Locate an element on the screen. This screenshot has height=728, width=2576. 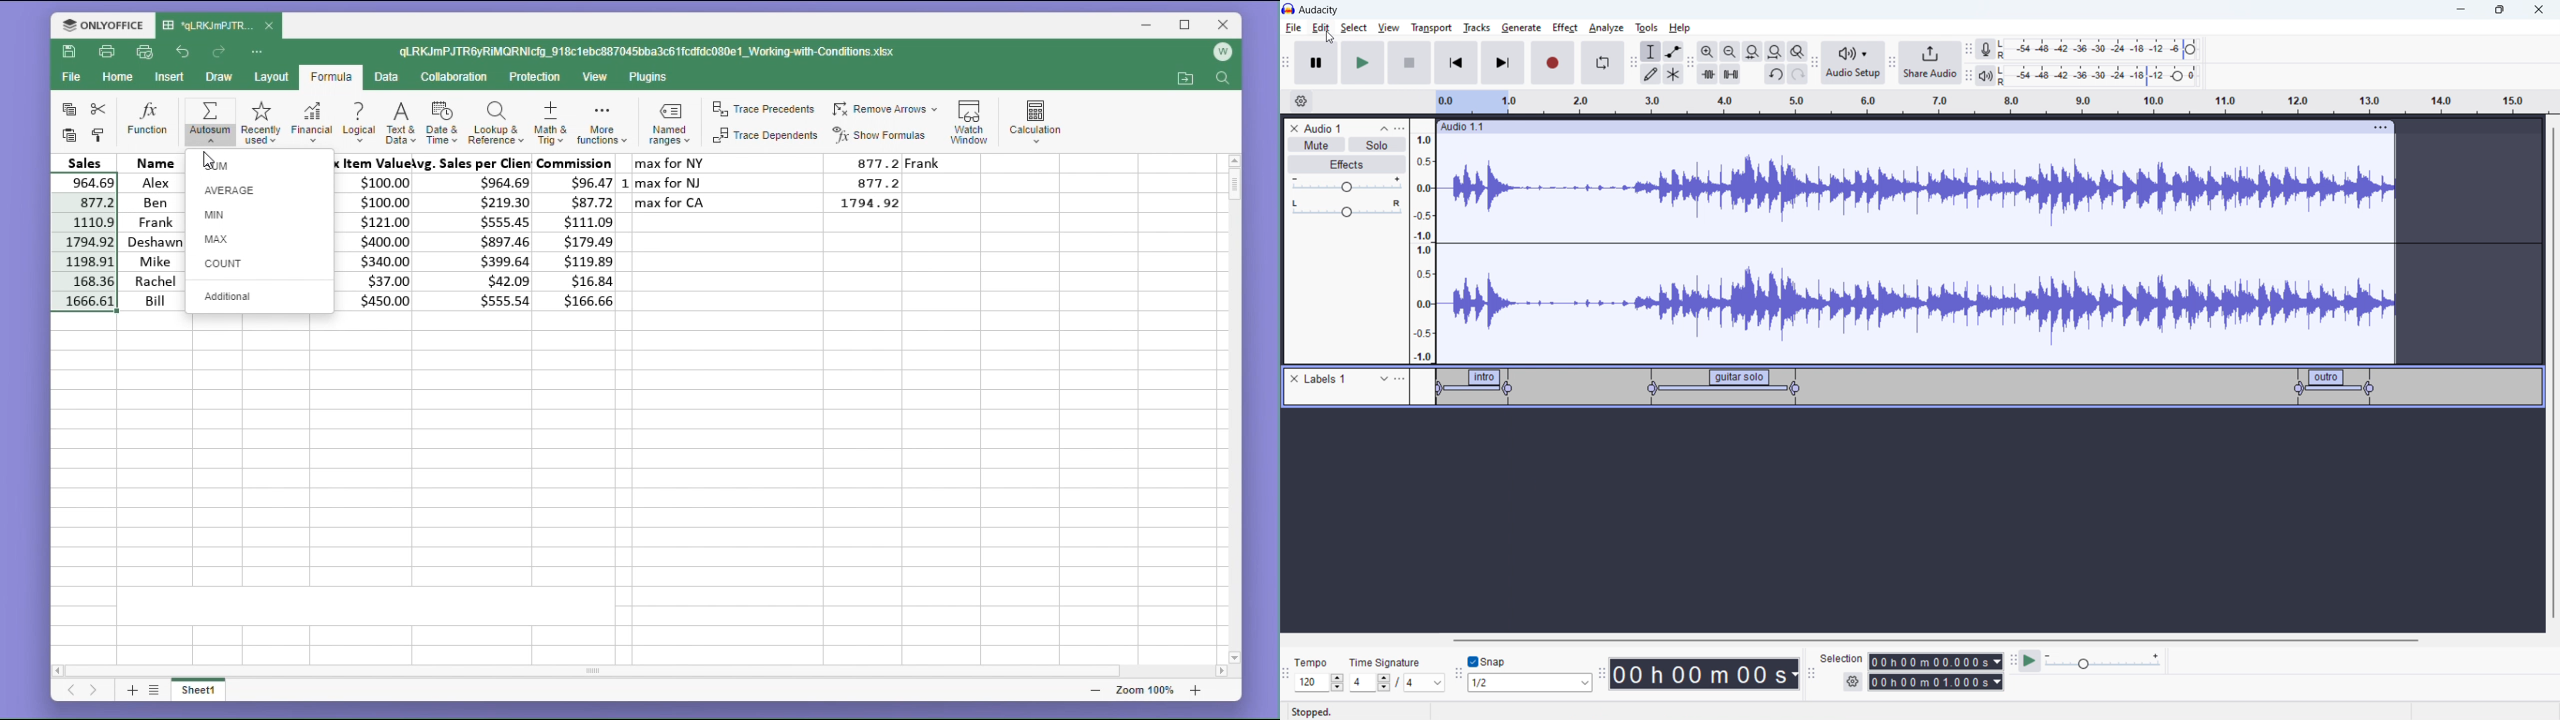
label 3 is located at coordinates (2335, 385).